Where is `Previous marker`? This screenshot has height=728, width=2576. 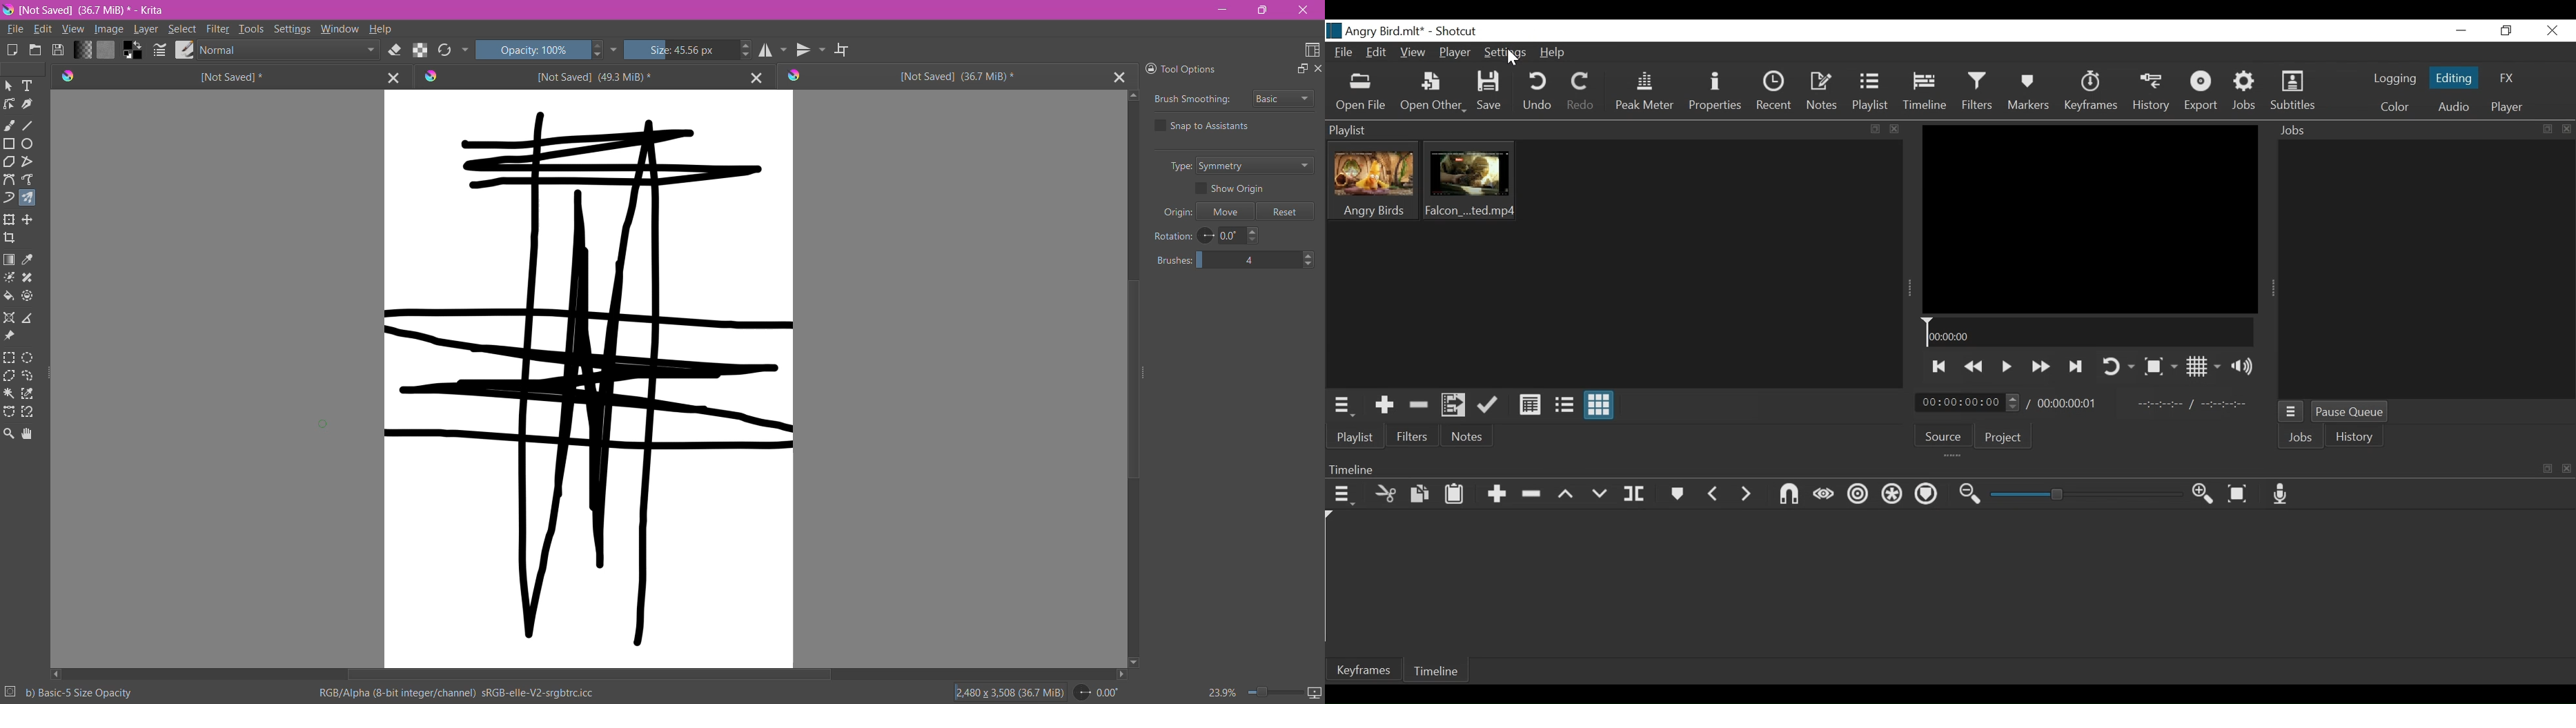
Previous marker is located at coordinates (1717, 494).